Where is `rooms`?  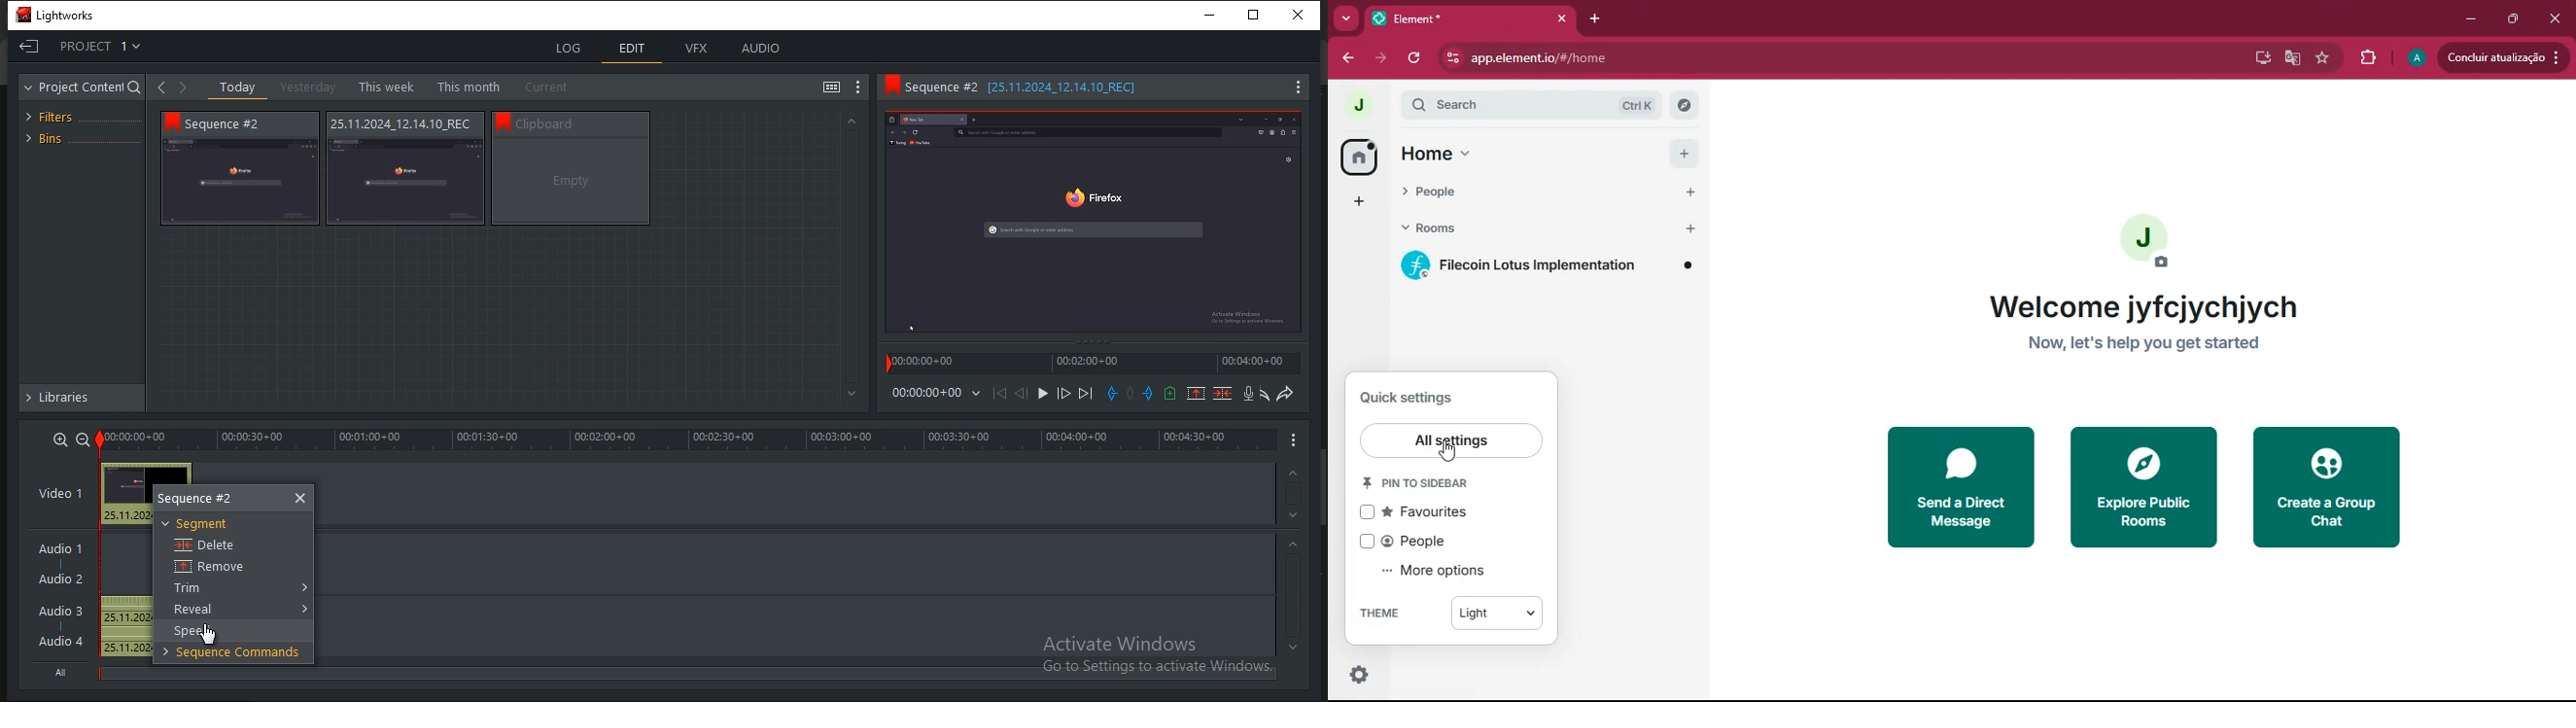
rooms is located at coordinates (1498, 228).